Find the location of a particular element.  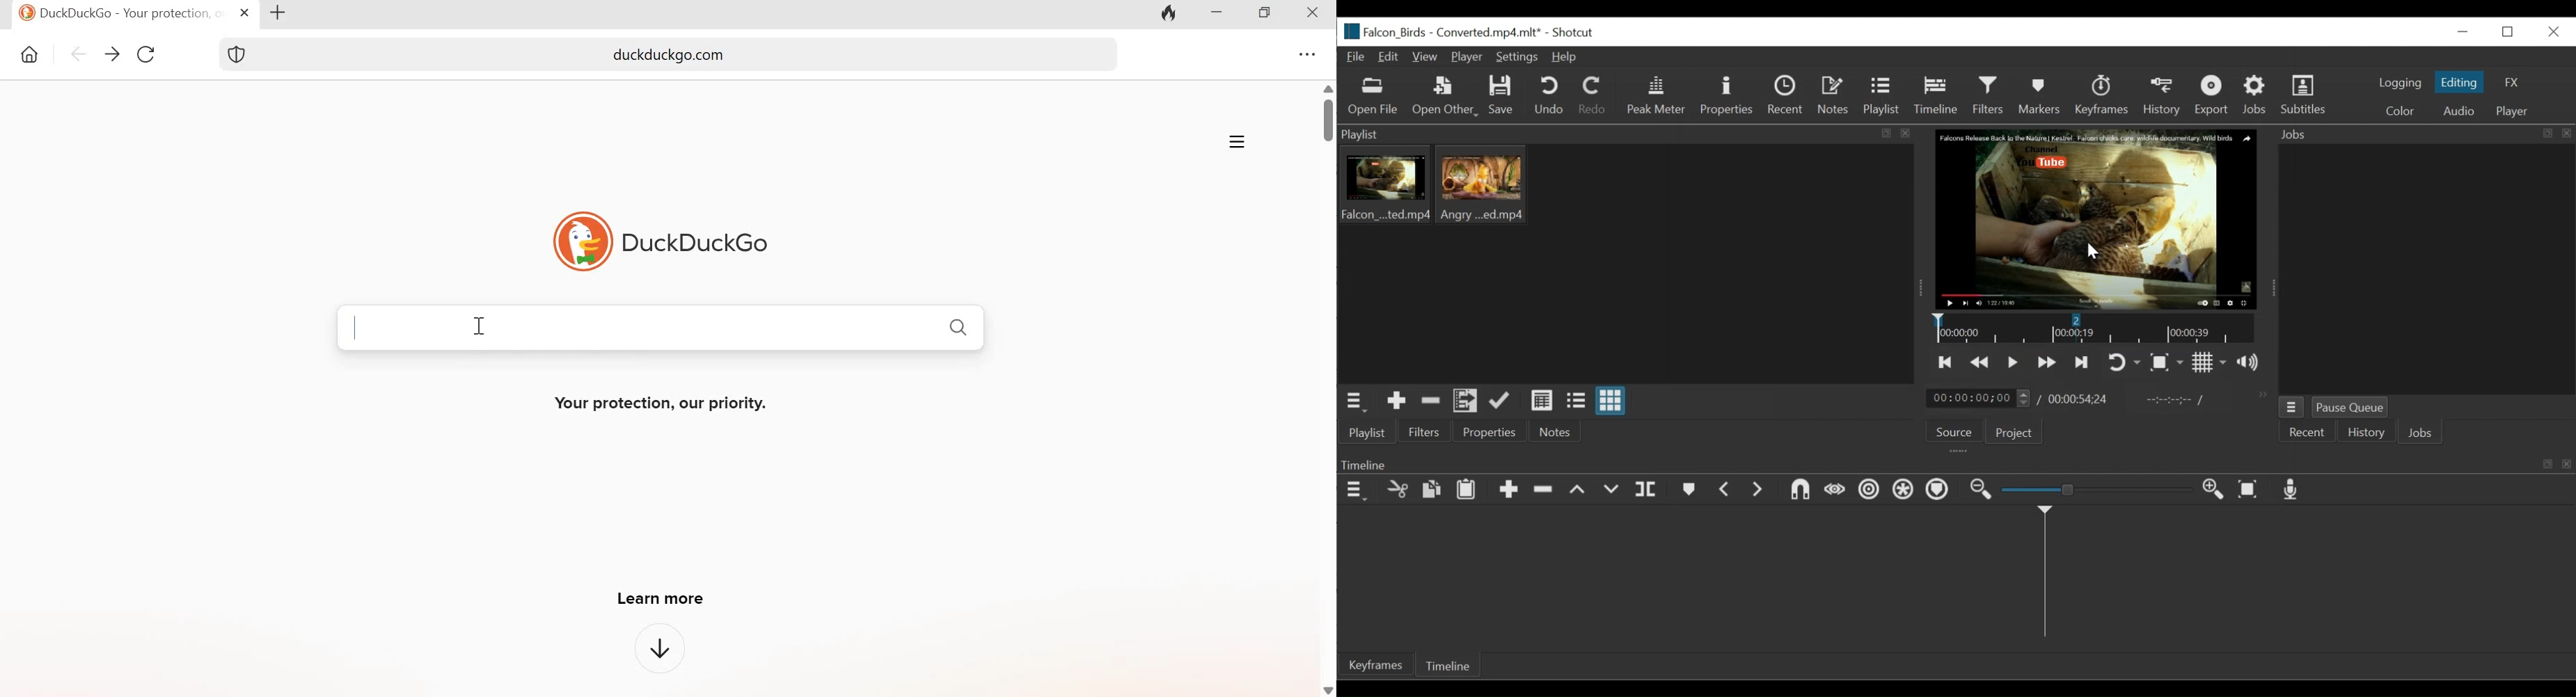

Total Duration is located at coordinates (2079, 399).